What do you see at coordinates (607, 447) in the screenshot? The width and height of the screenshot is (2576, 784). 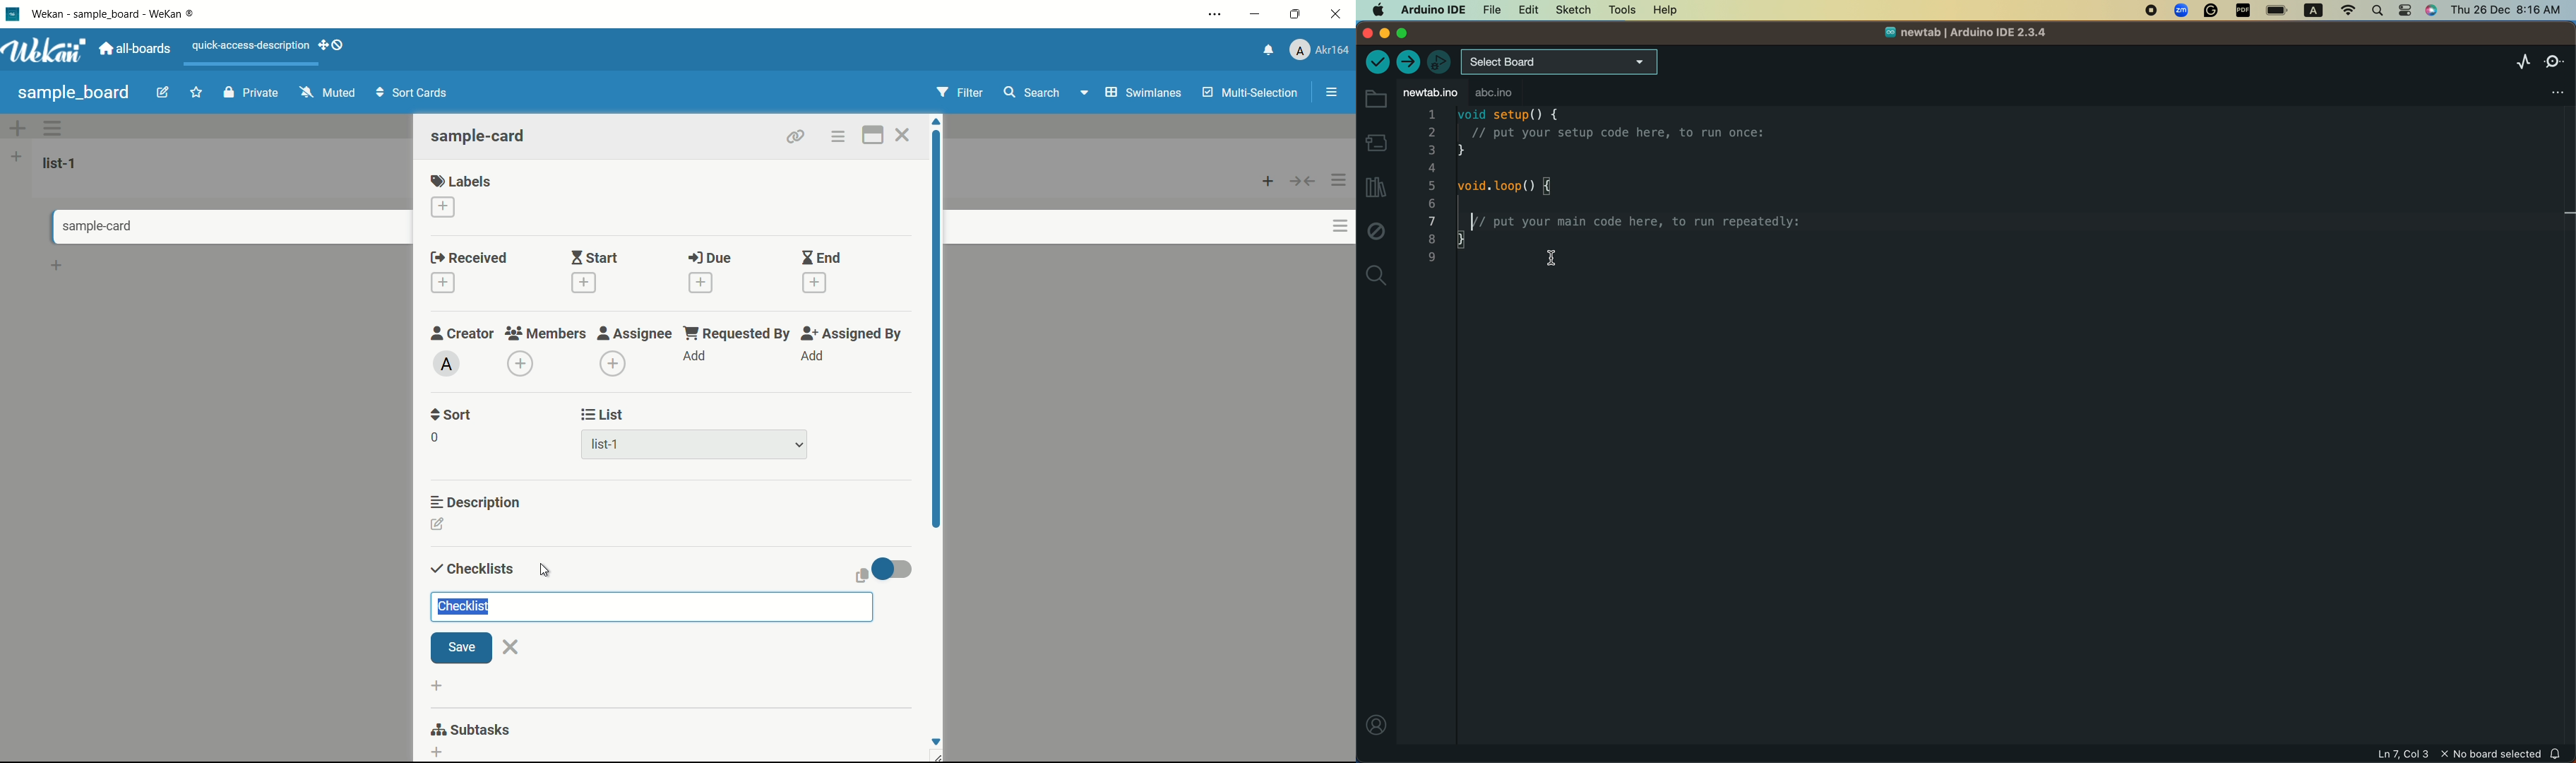 I see `list-1` at bounding box center [607, 447].